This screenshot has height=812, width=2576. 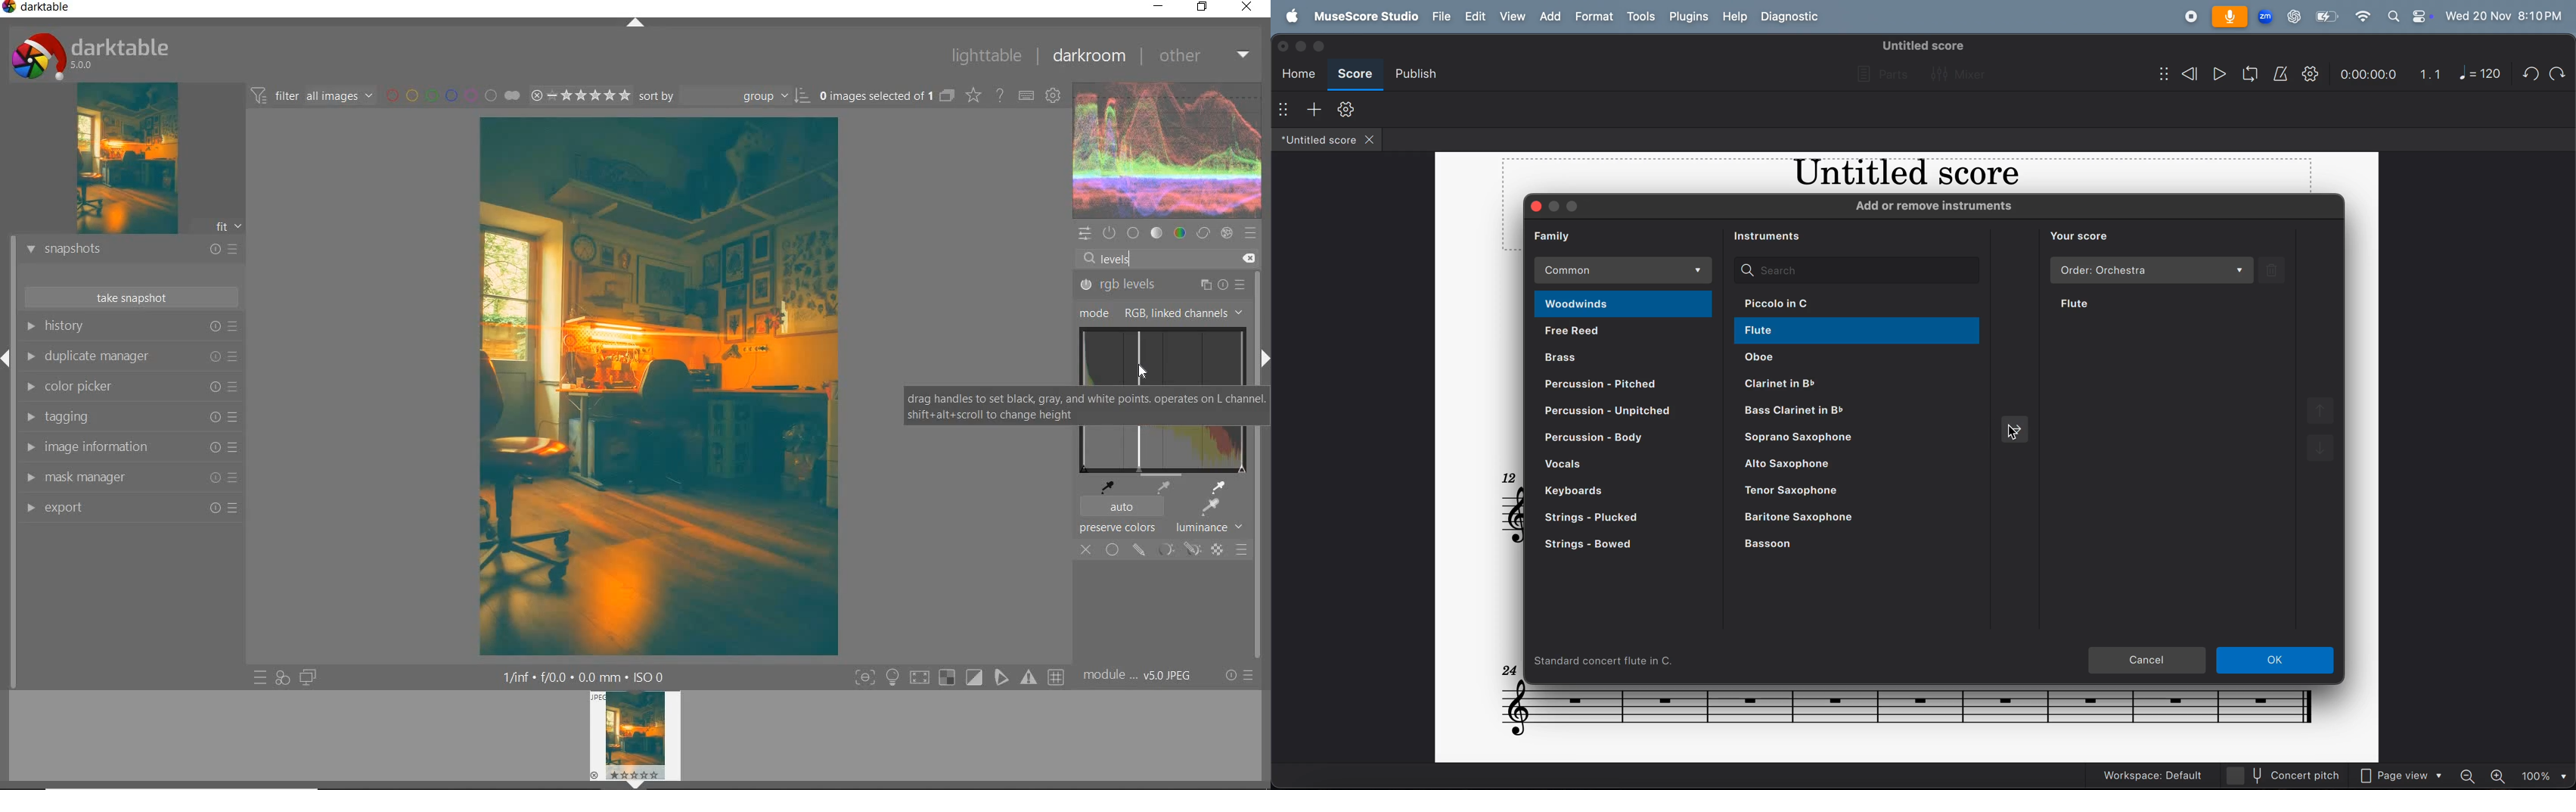 I want to click on file, so click(x=1441, y=17).